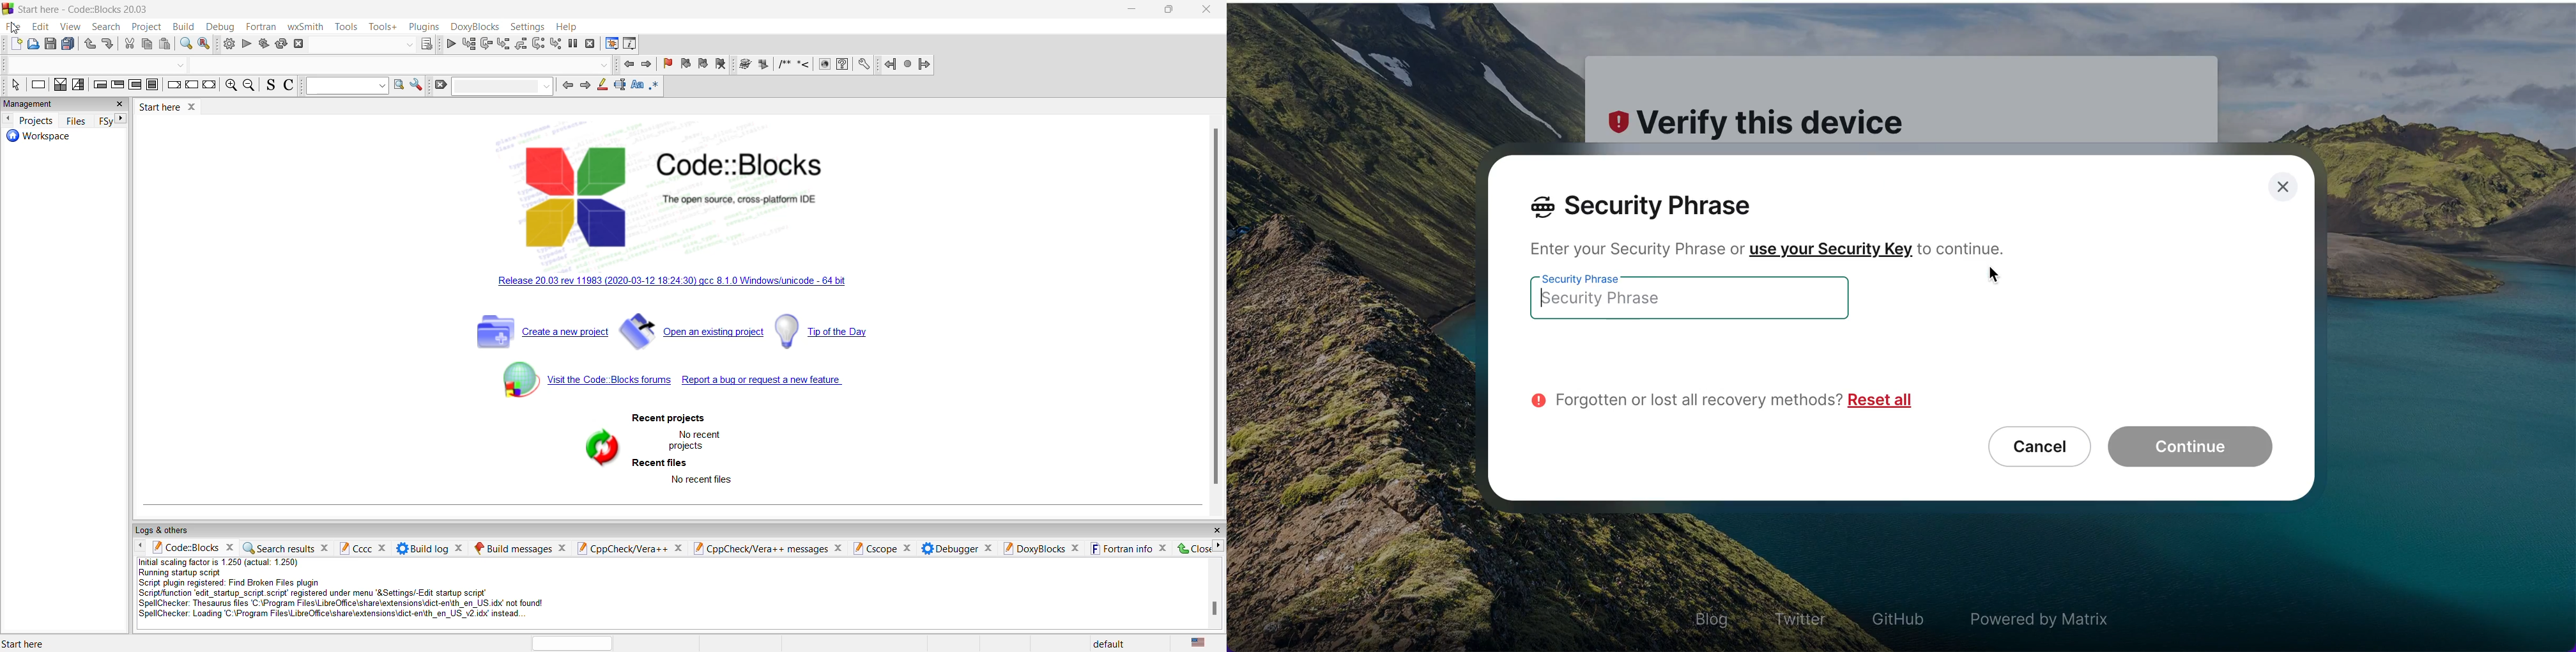 The width and height of the screenshot is (2576, 672). Describe the element at coordinates (574, 194) in the screenshot. I see `code block logo` at that location.